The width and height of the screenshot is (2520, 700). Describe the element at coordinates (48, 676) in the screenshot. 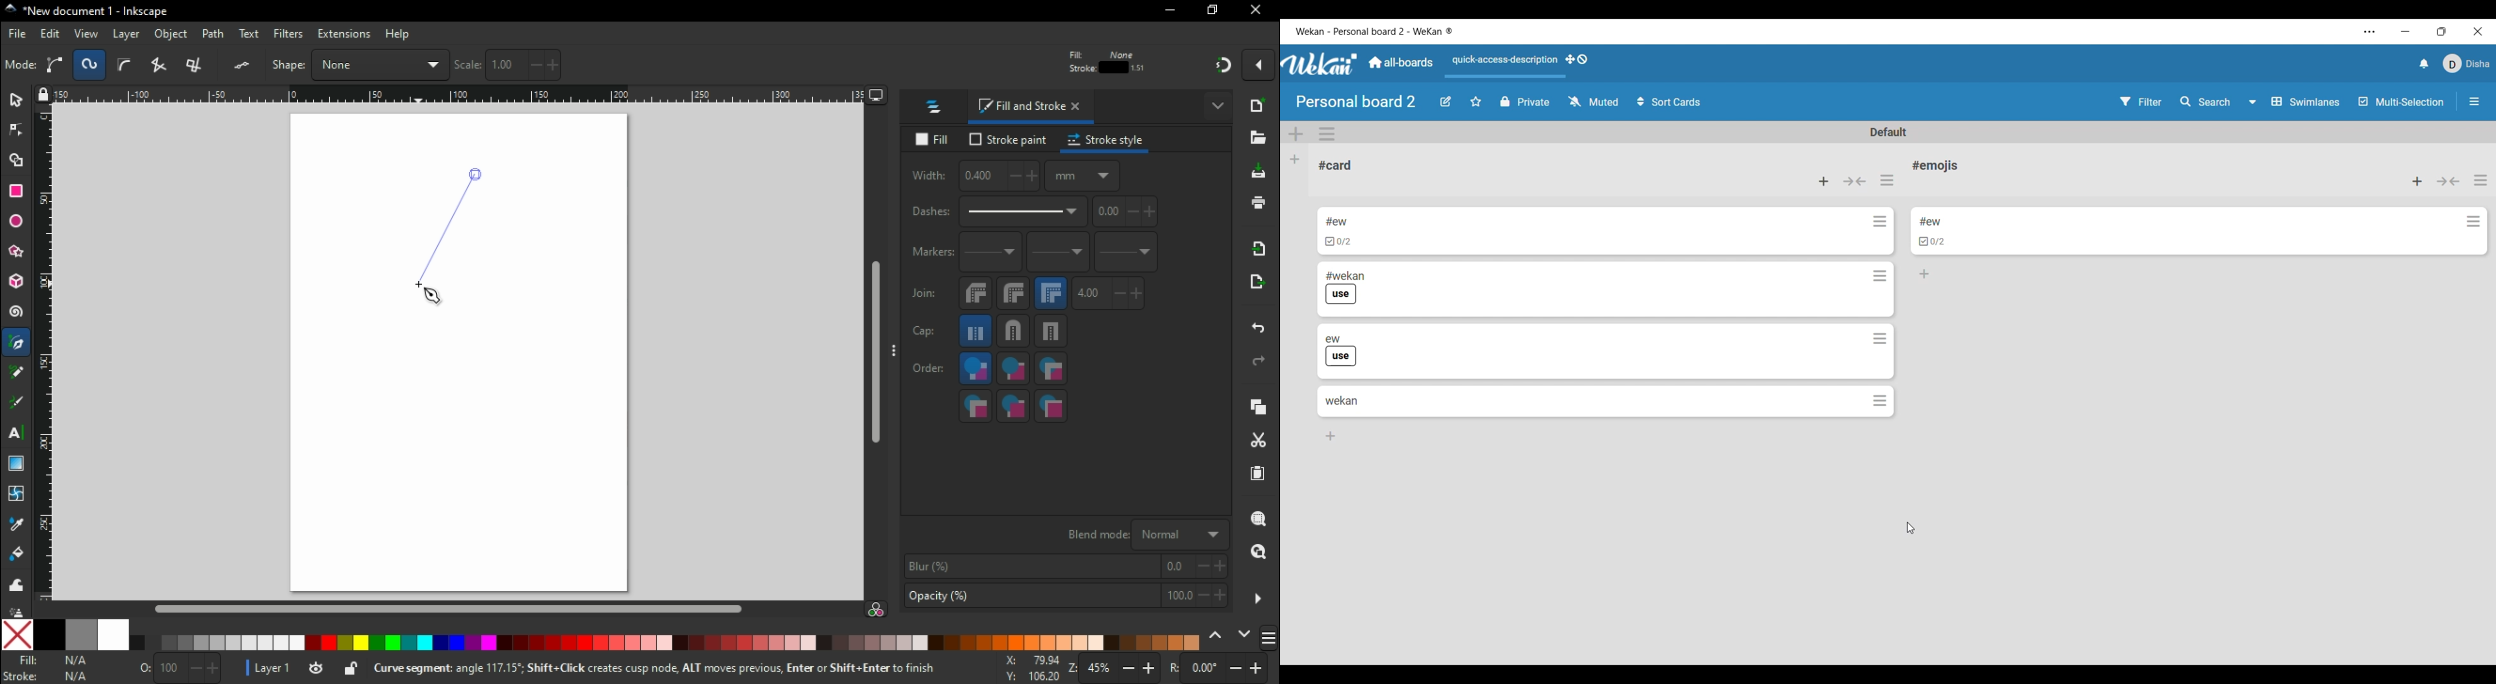

I see `stroke color` at that location.